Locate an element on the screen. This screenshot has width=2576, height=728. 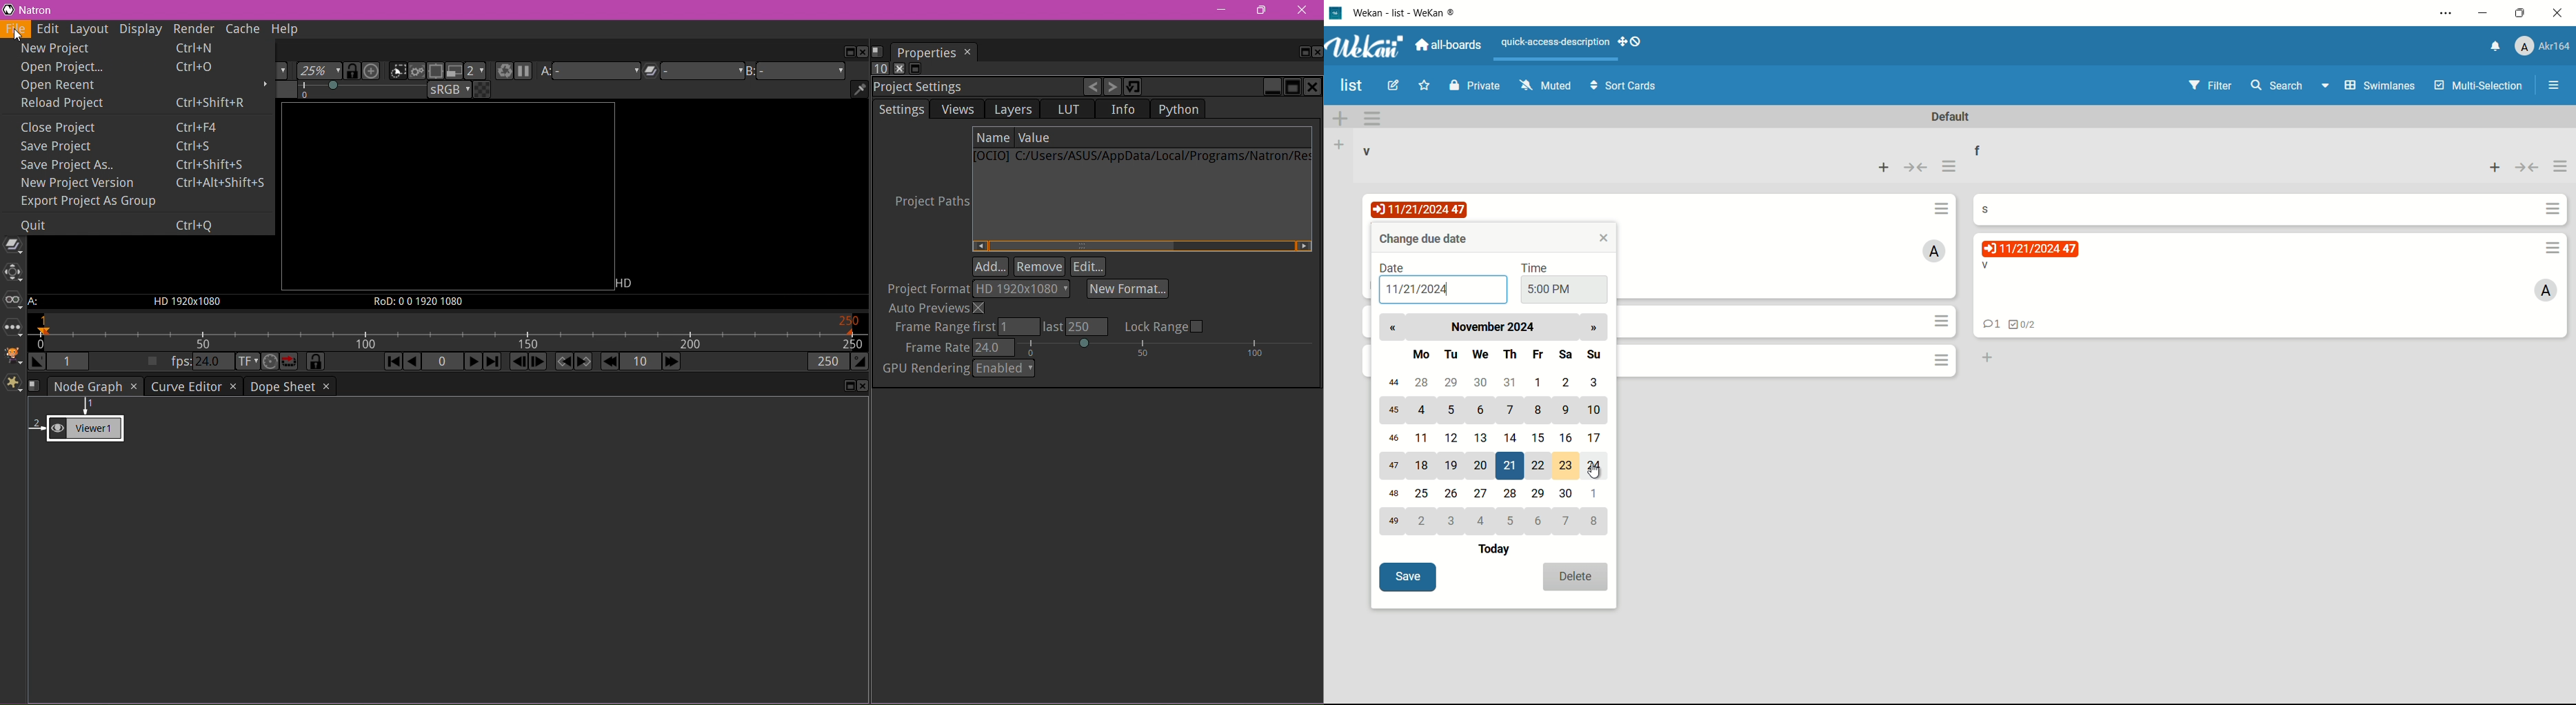
add swimlane is located at coordinates (1341, 118).